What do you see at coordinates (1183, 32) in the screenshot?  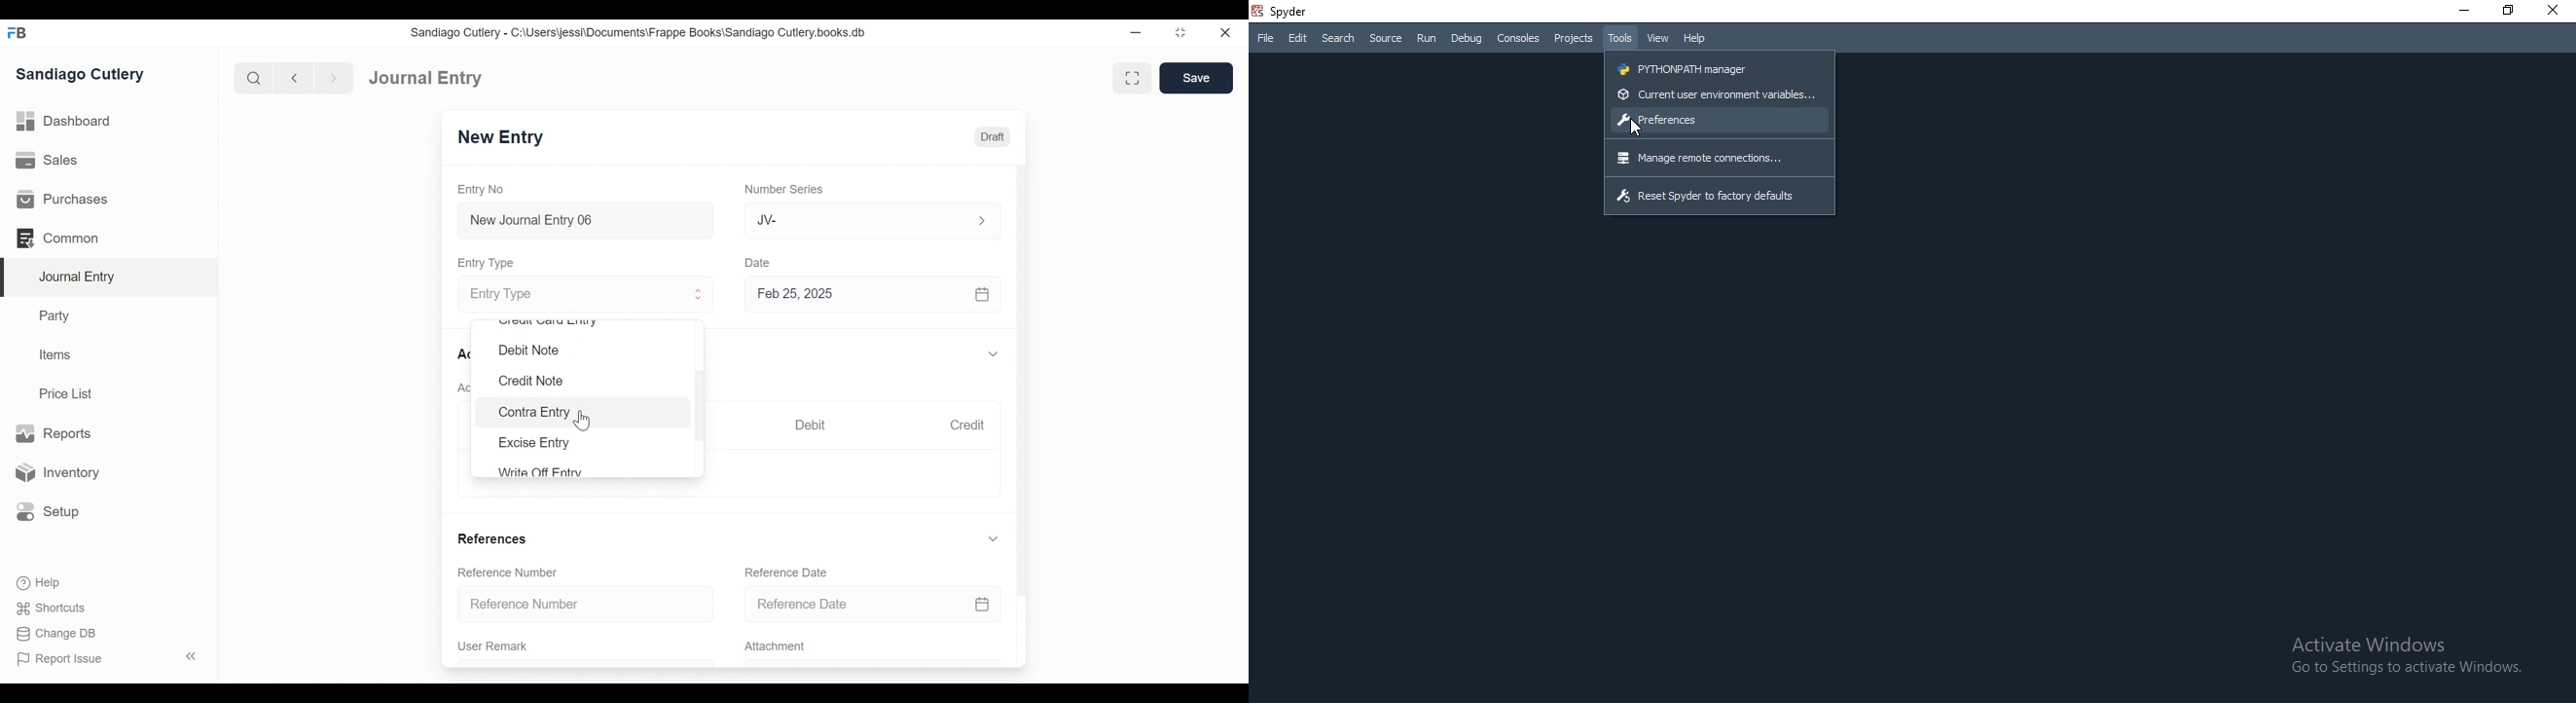 I see `Restore` at bounding box center [1183, 32].